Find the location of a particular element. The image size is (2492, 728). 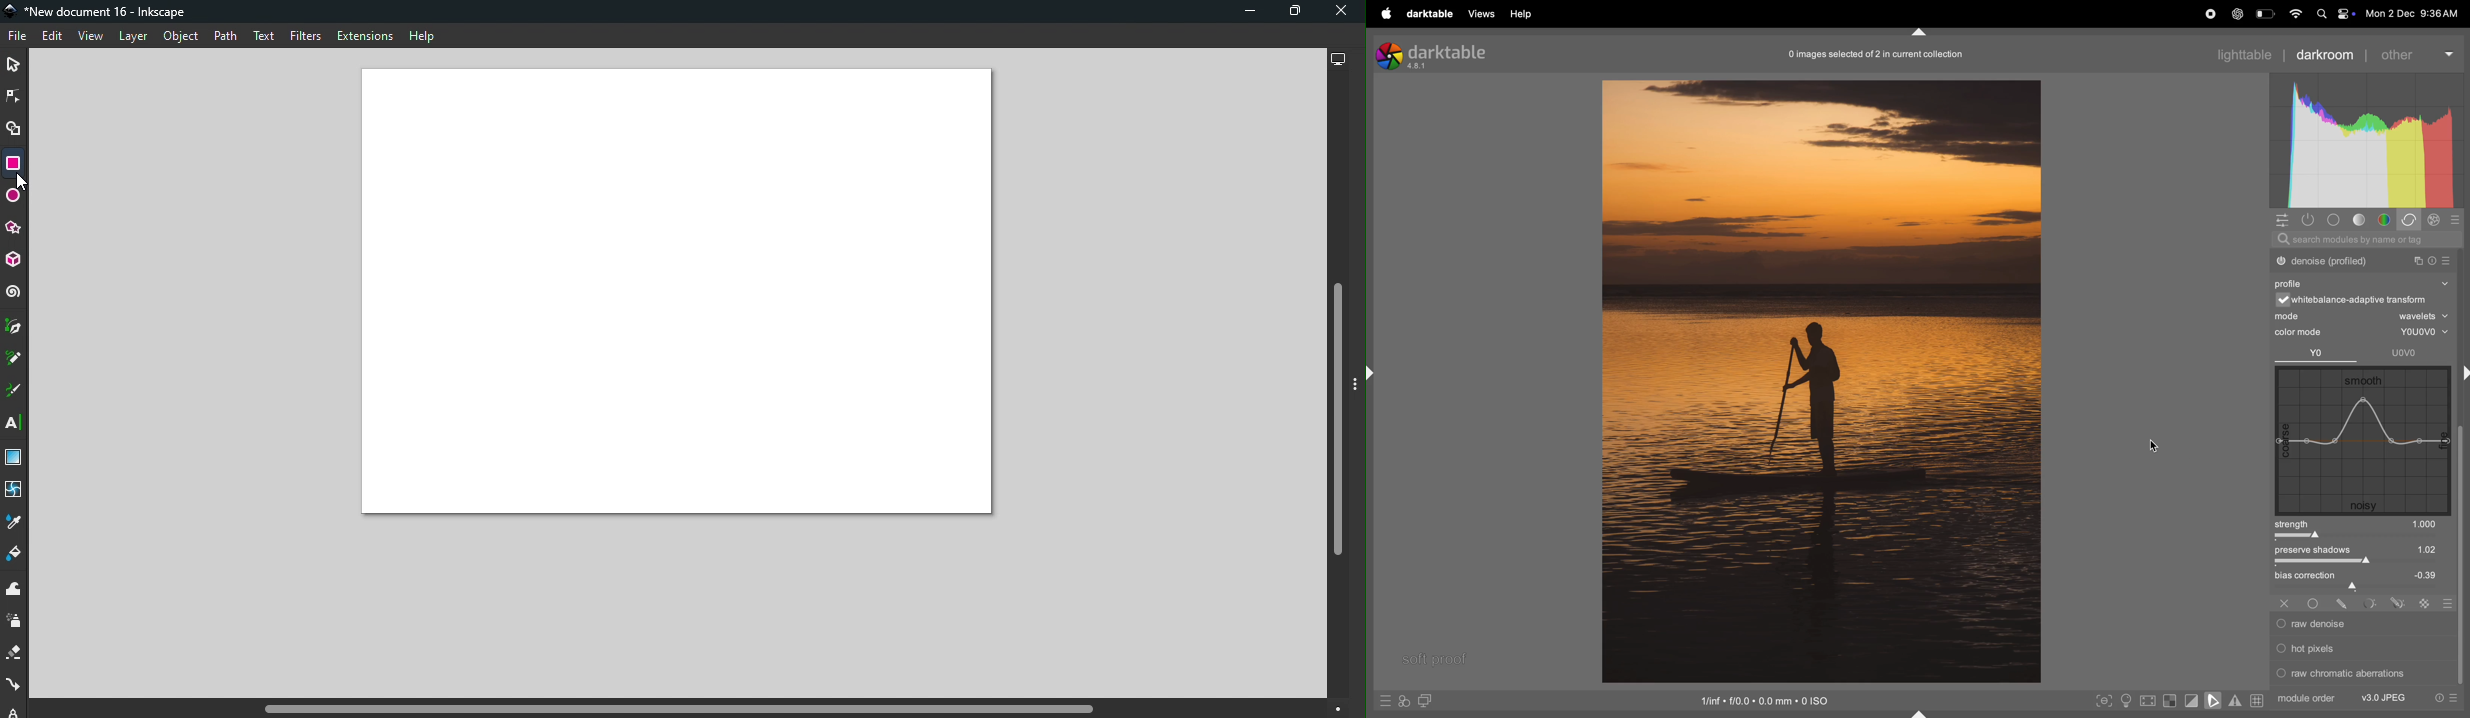

Shape builder tool is located at coordinates (16, 132).